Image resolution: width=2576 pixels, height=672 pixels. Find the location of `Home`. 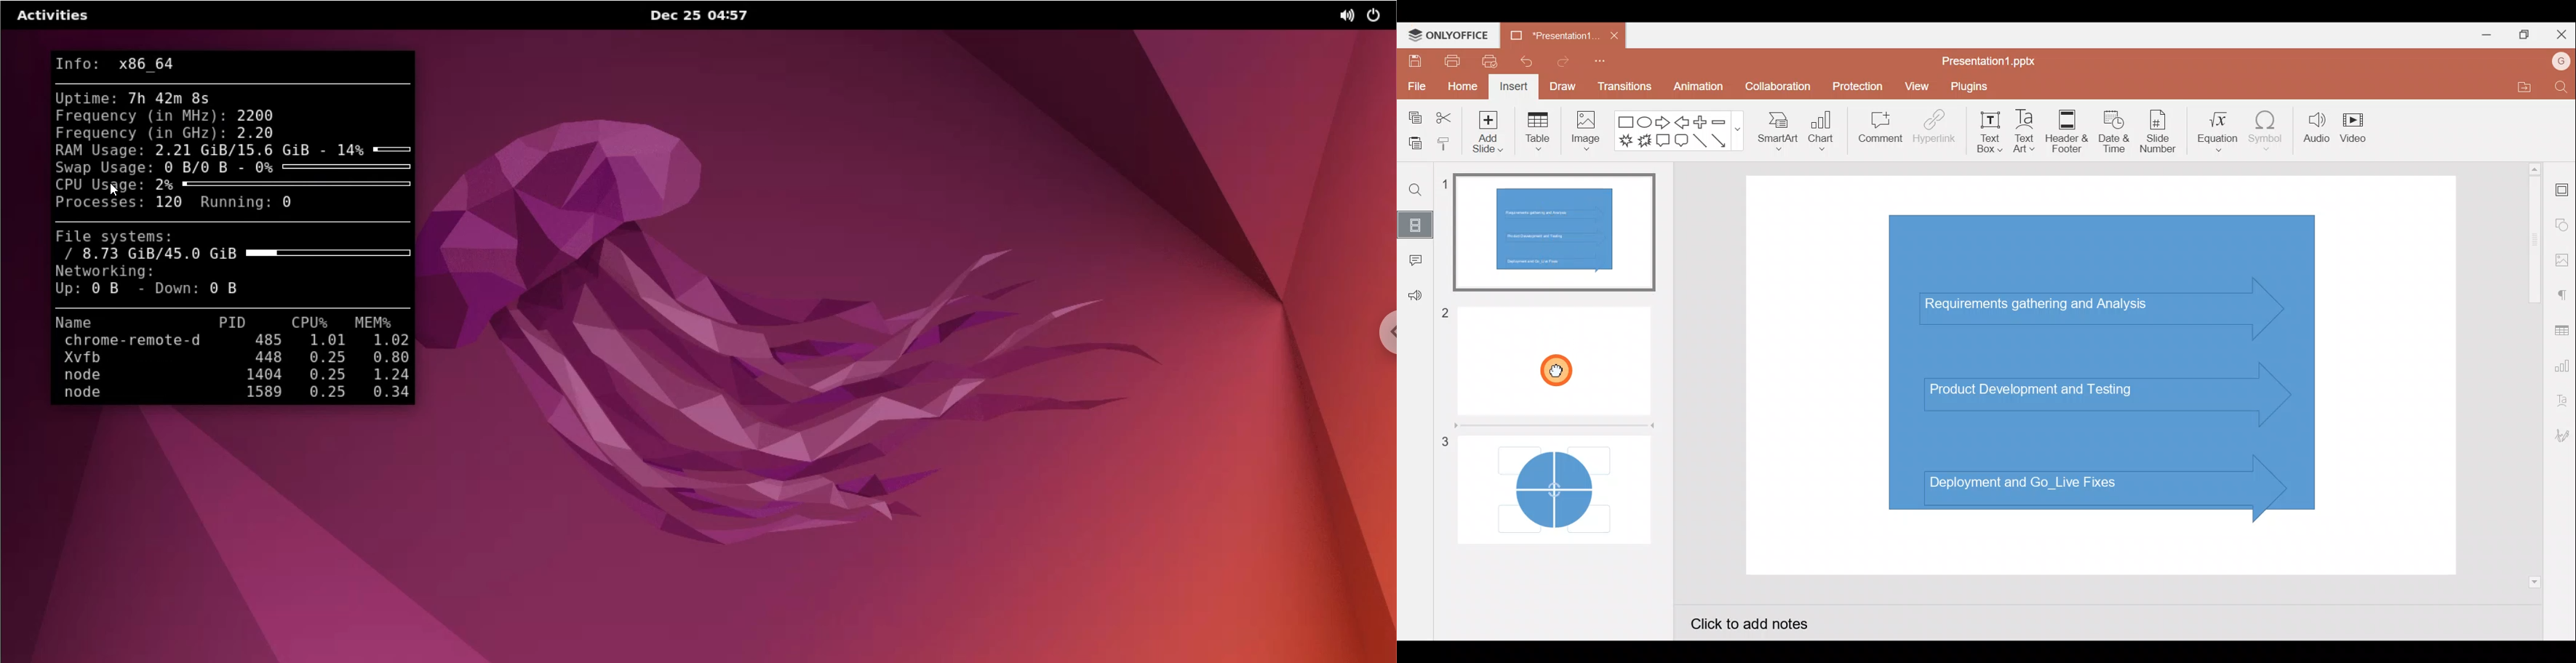

Home is located at coordinates (1462, 87).